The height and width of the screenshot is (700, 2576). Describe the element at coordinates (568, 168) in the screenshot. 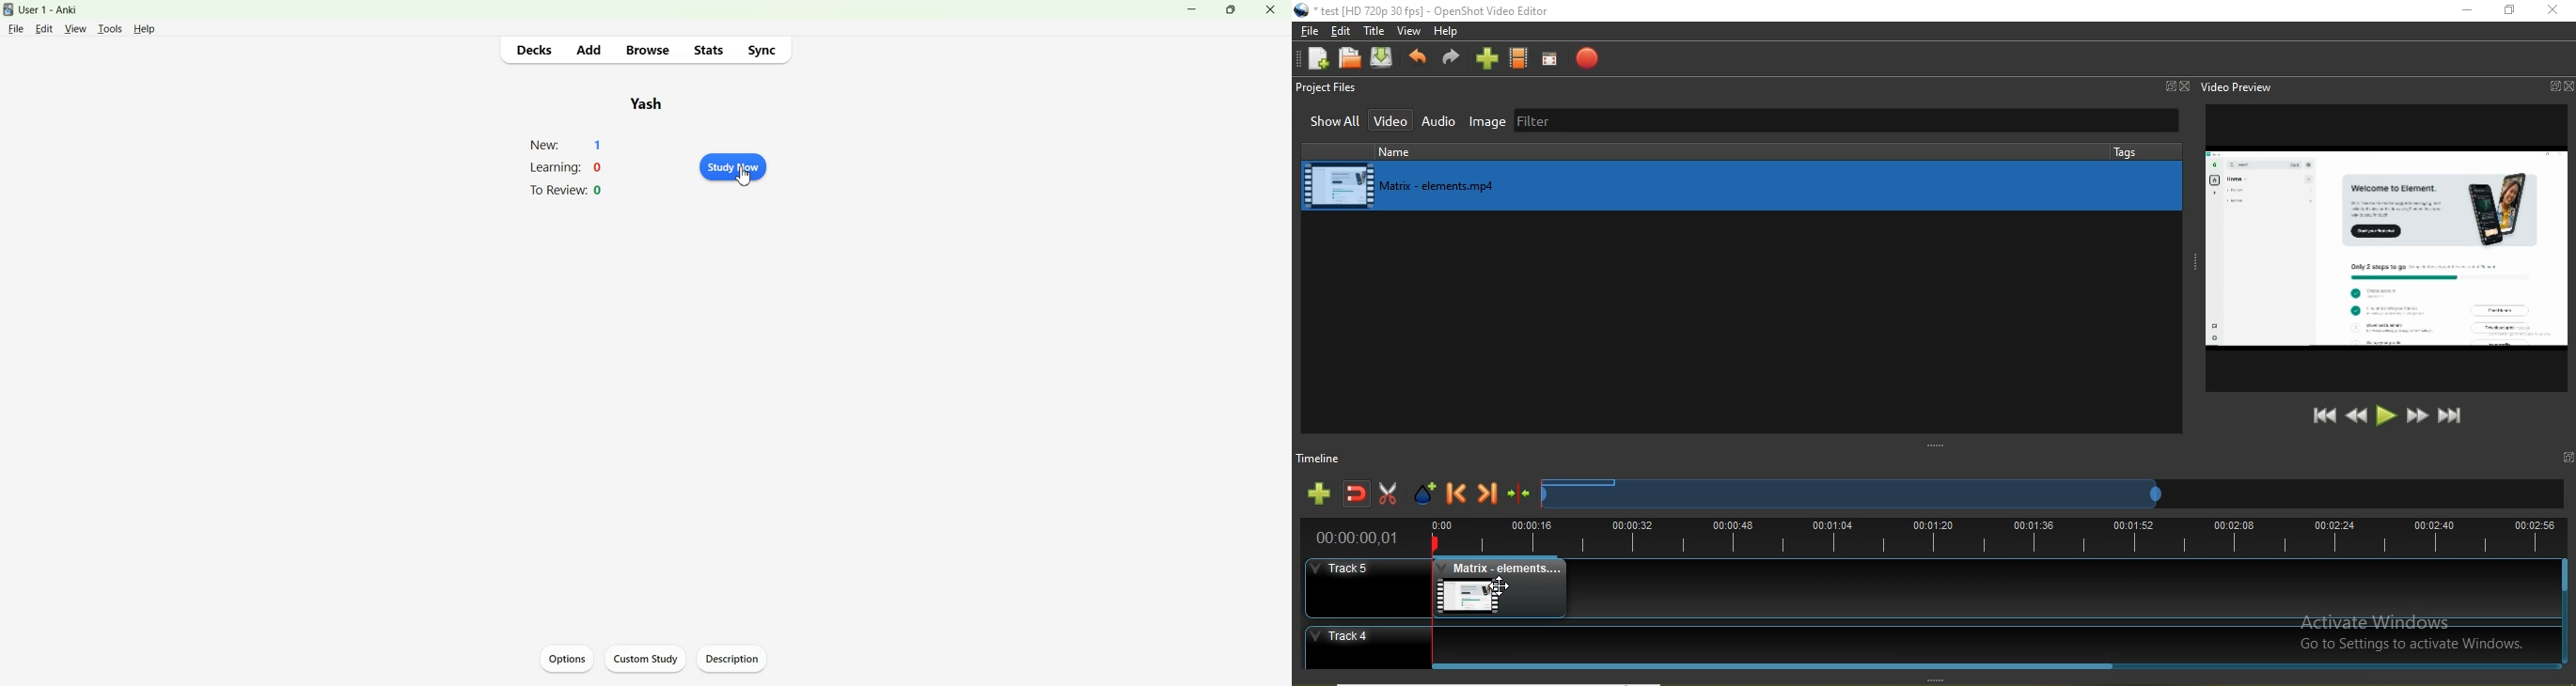

I see `New: 1 Learning: 0 To Review: 0` at that location.